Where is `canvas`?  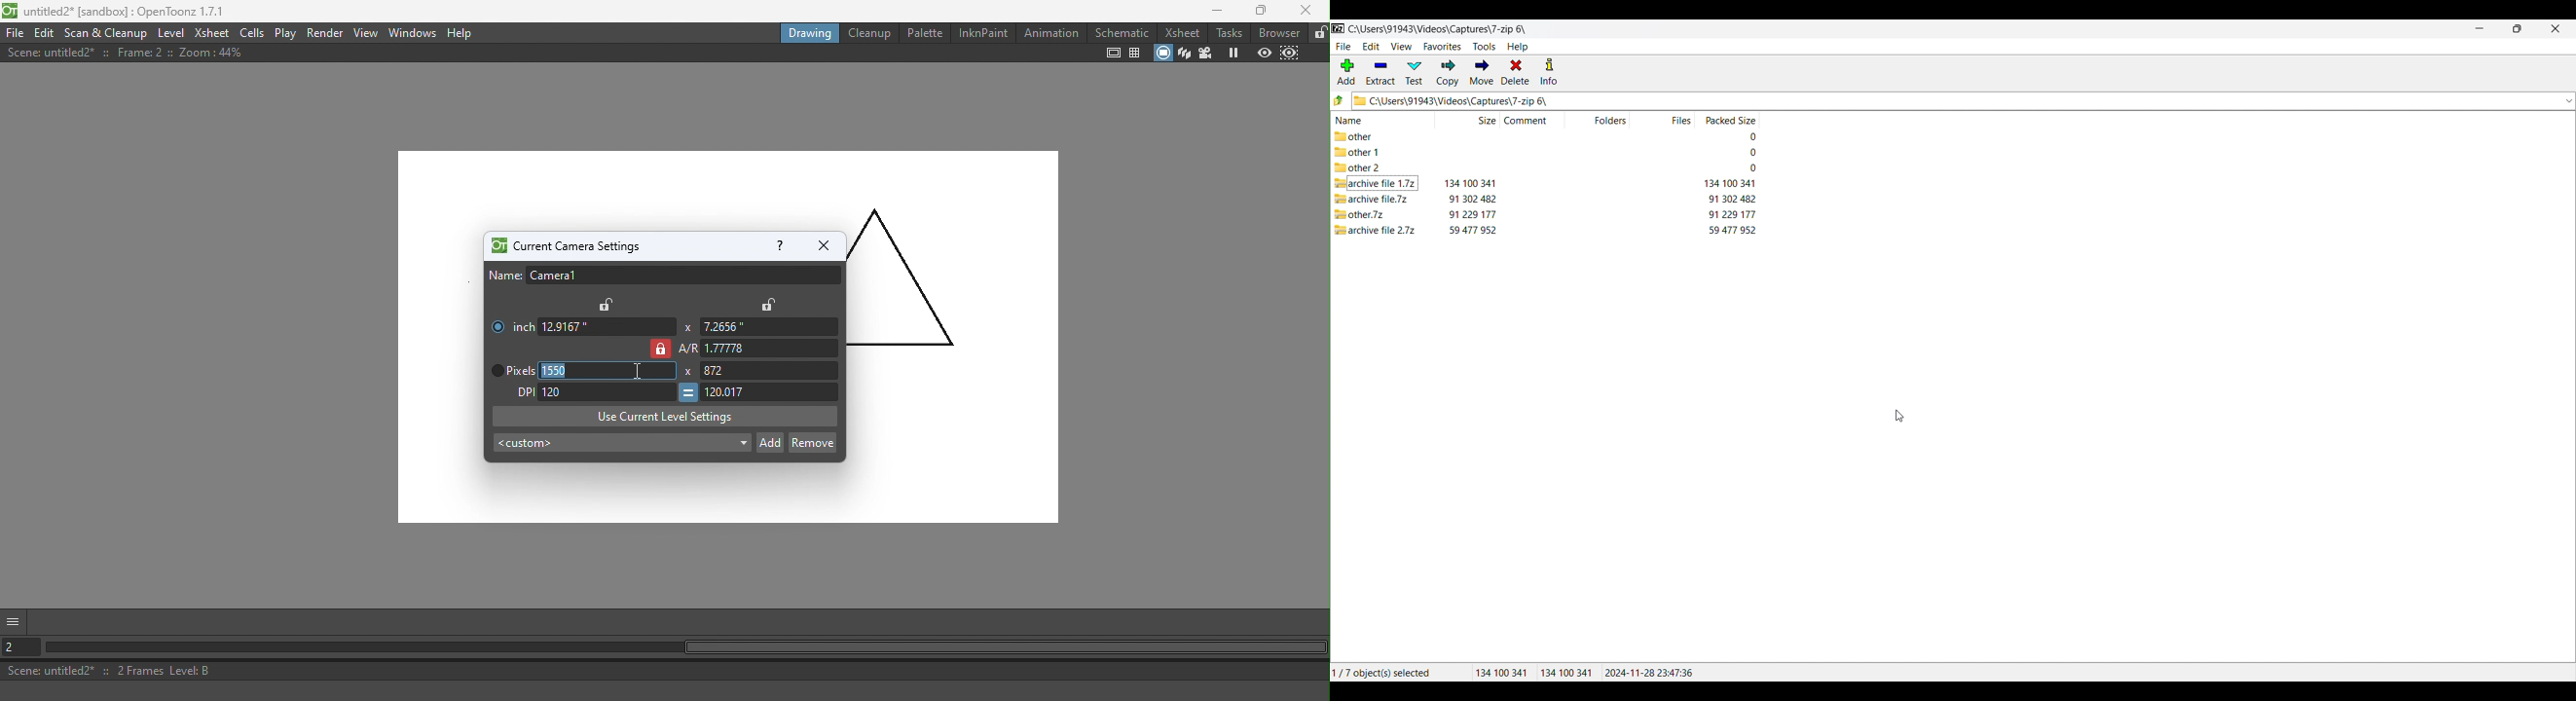
canvas is located at coordinates (441, 347).